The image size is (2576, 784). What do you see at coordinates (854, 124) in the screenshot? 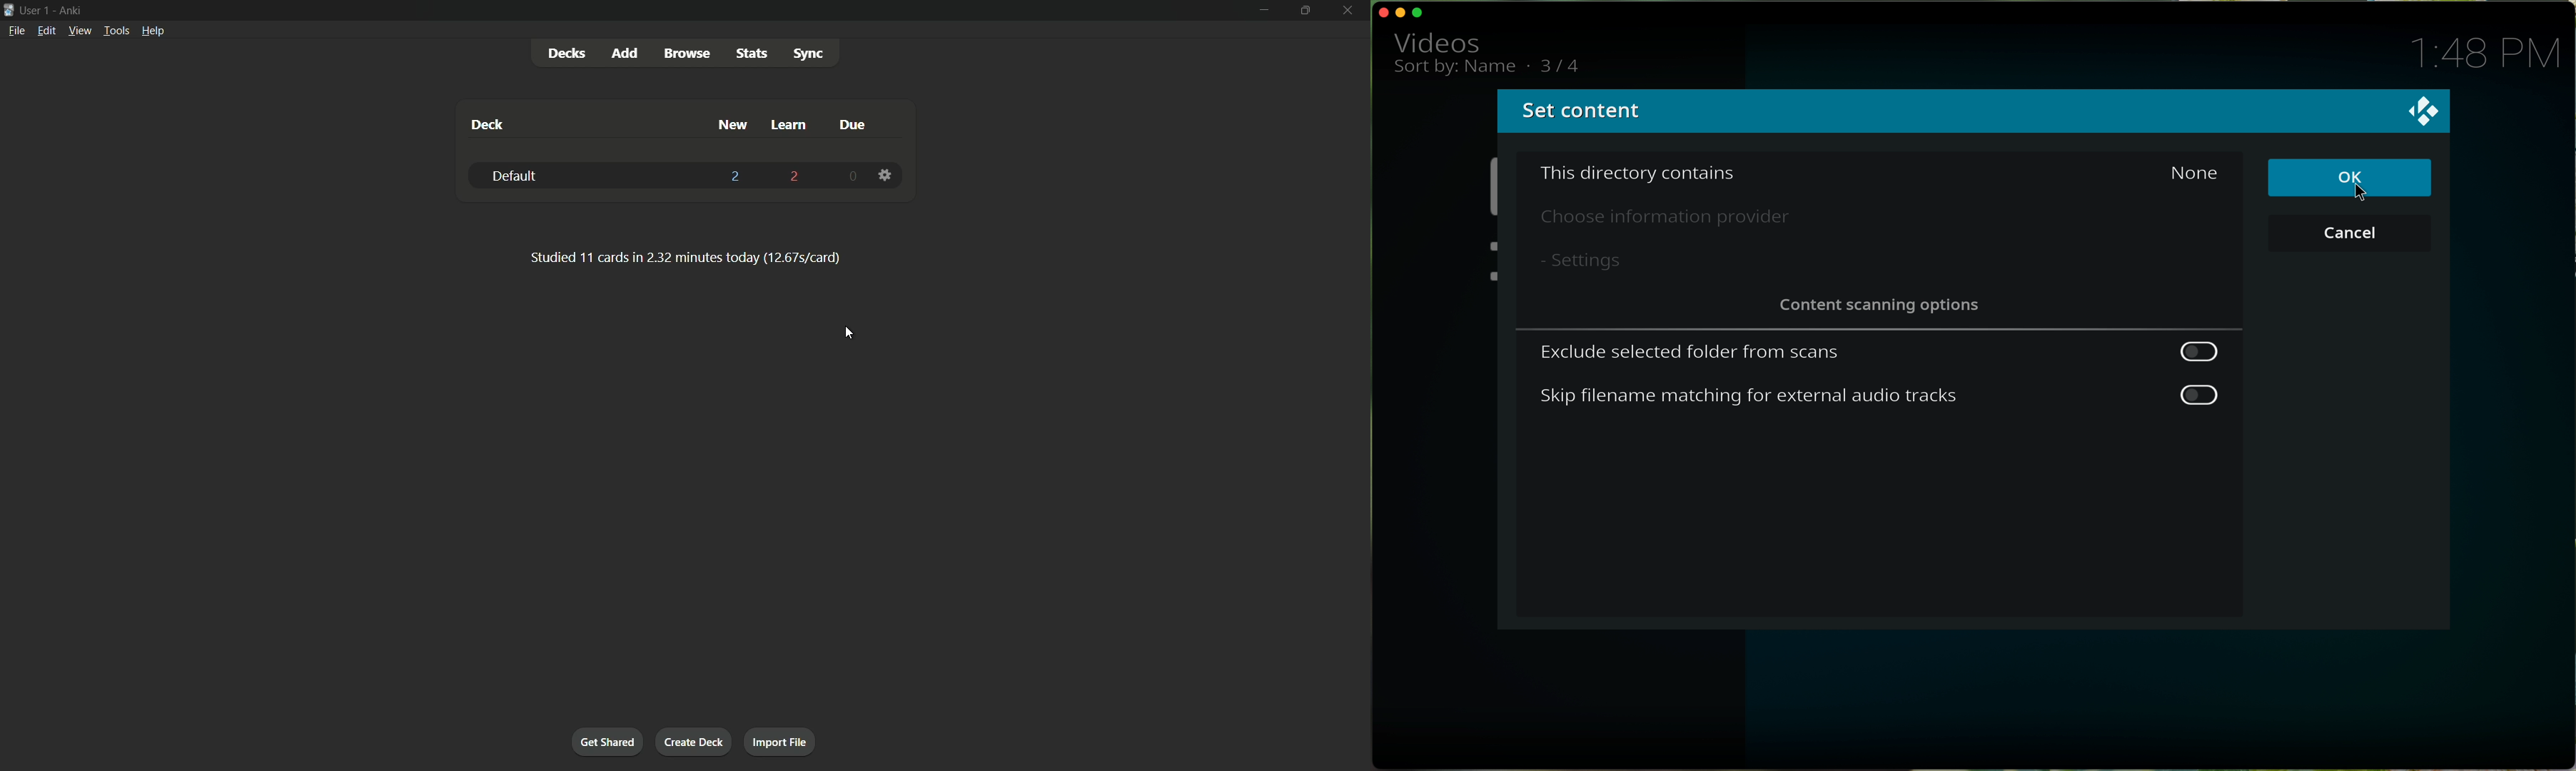
I see `due` at bounding box center [854, 124].